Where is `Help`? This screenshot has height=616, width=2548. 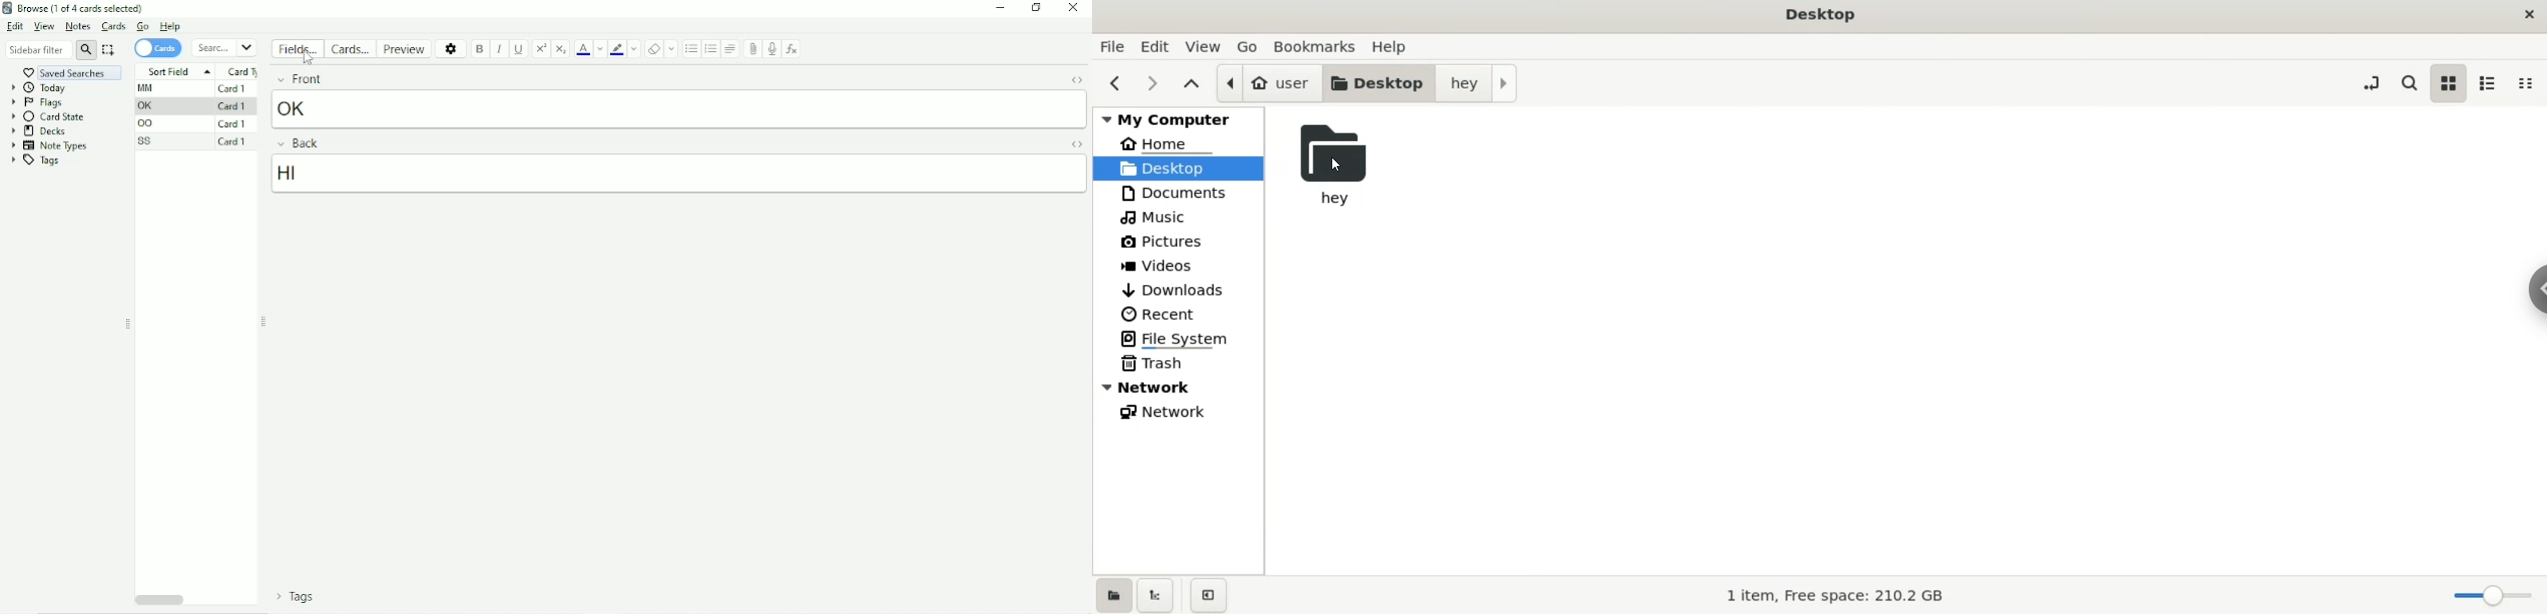
Help is located at coordinates (171, 26).